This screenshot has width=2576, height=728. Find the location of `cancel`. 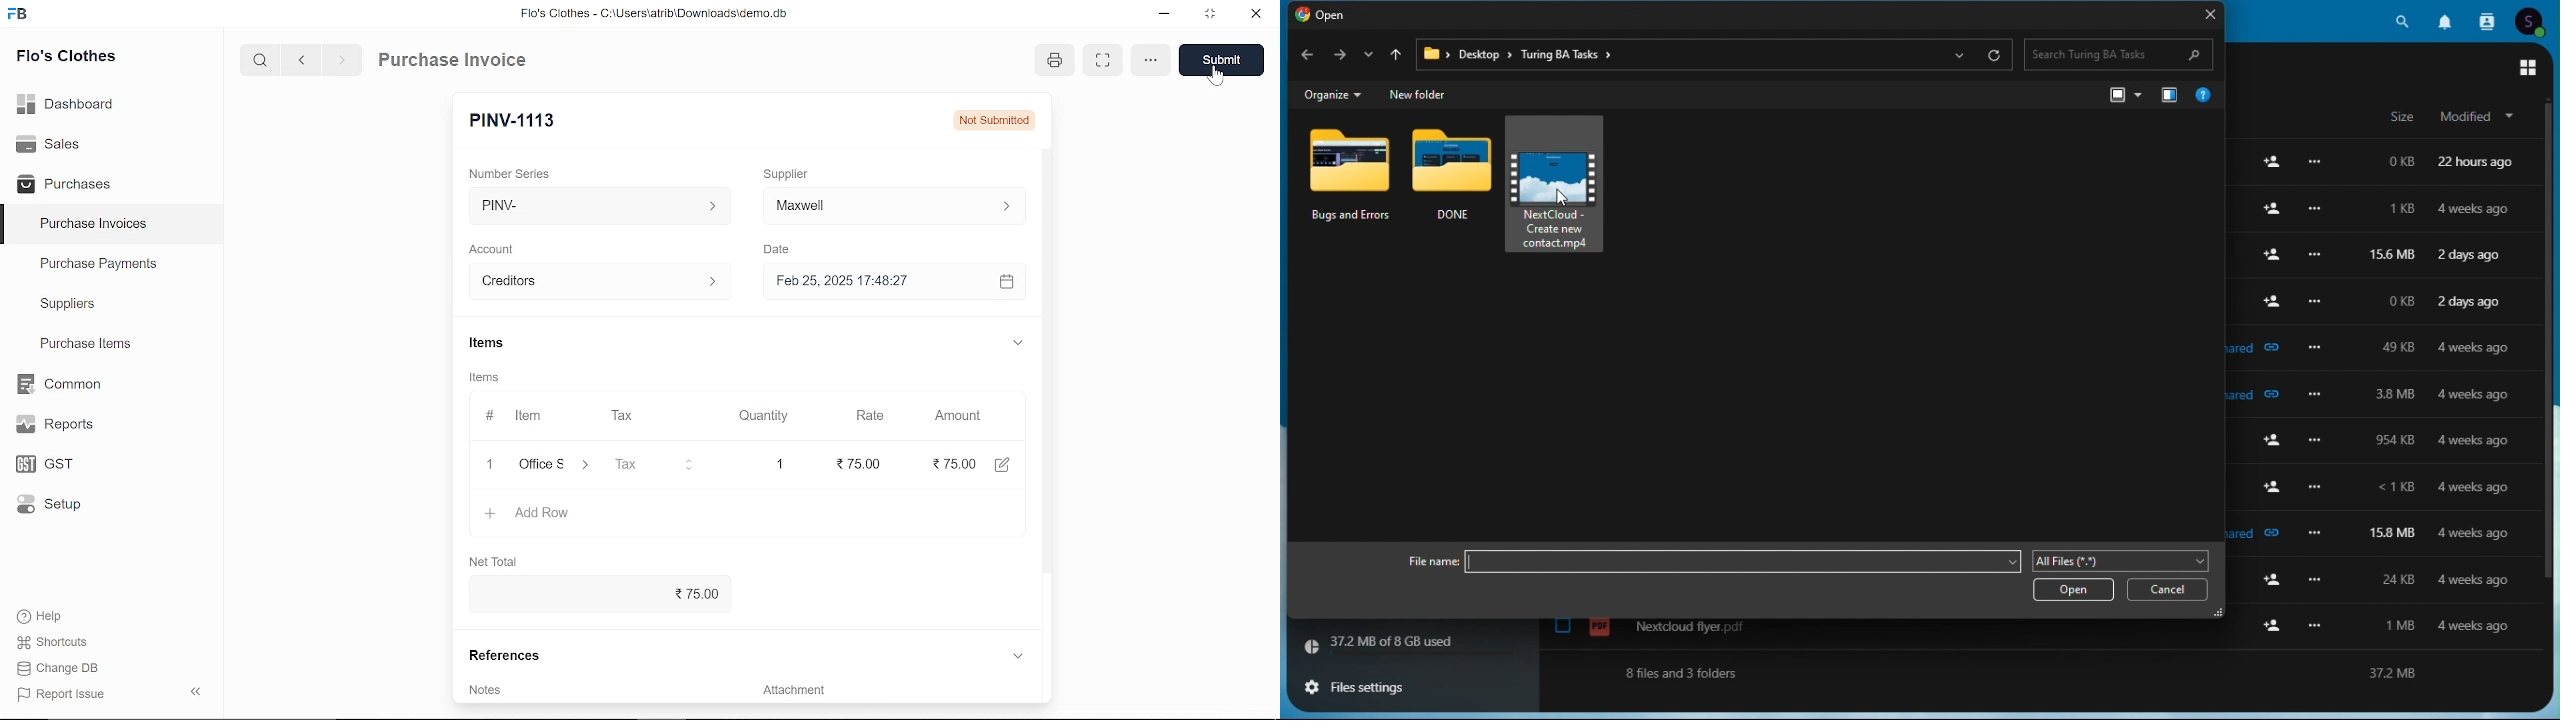

cancel is located at coordinates (2167, 589).